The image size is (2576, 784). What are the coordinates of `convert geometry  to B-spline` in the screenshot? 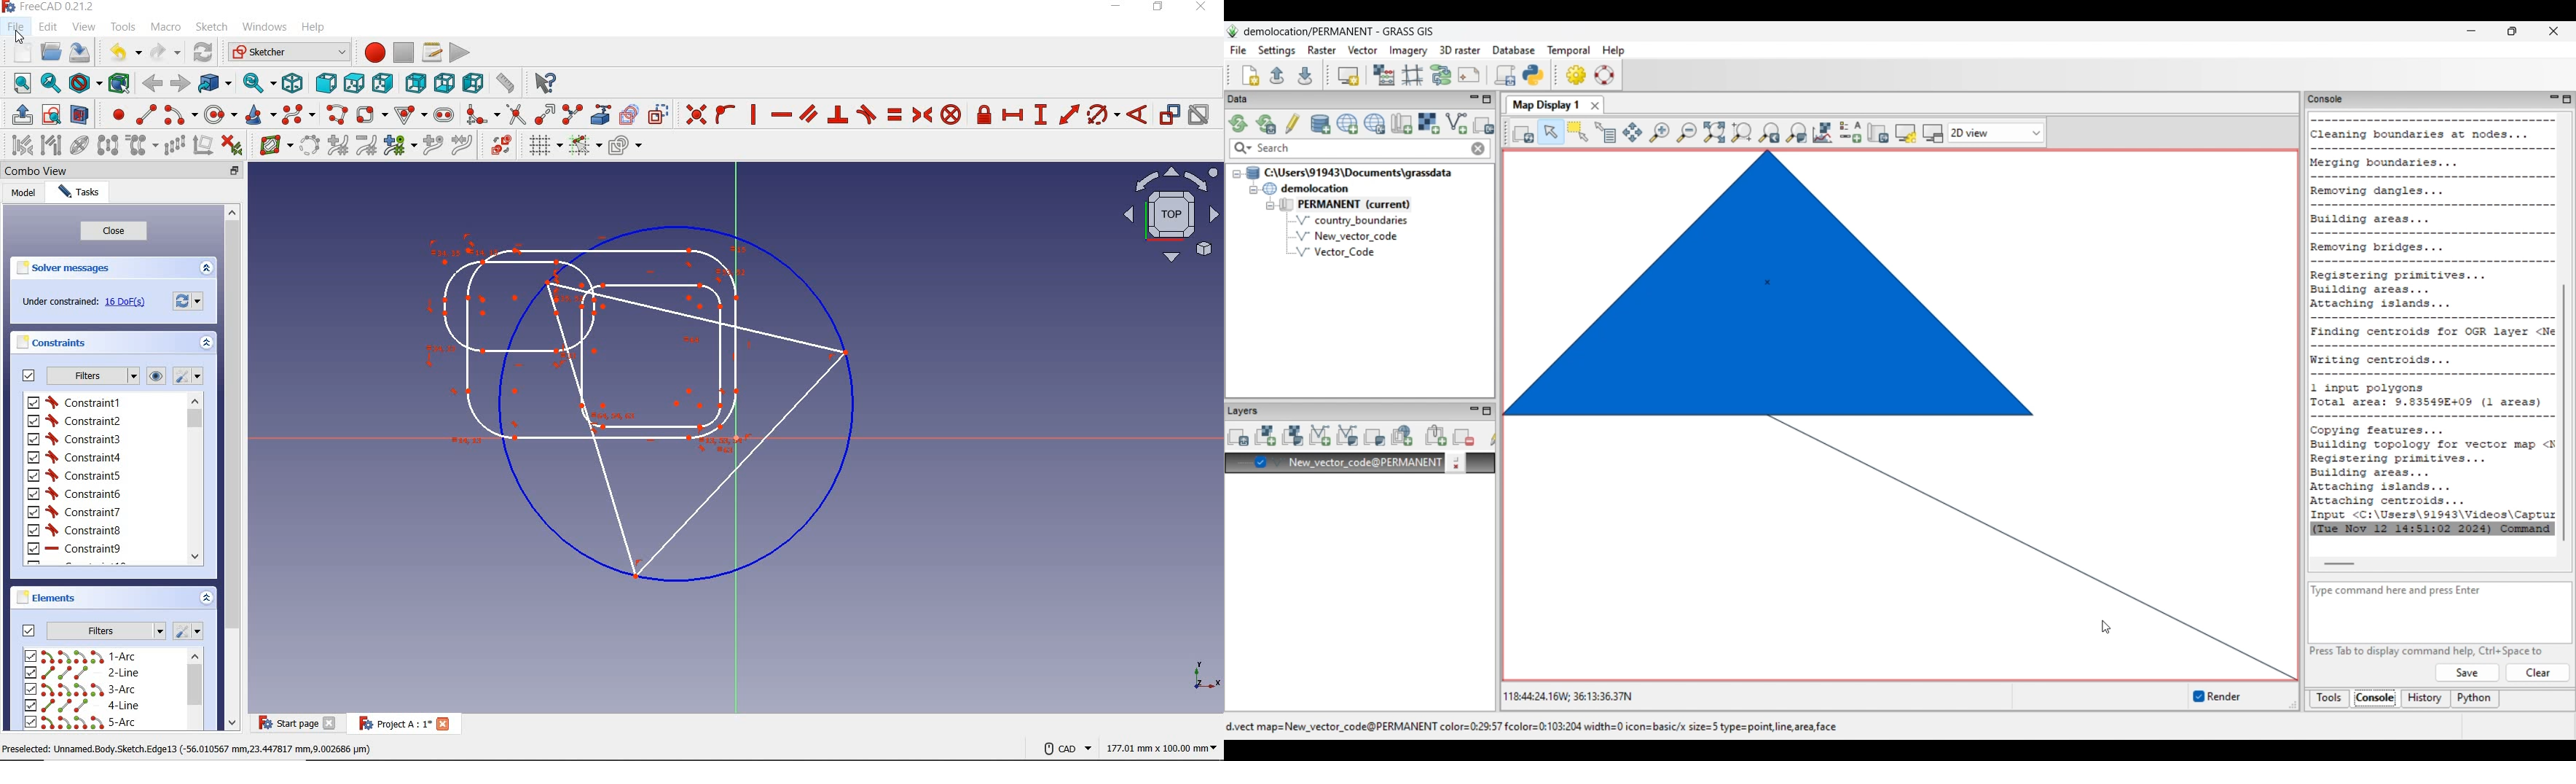 It's located at (310, 145).